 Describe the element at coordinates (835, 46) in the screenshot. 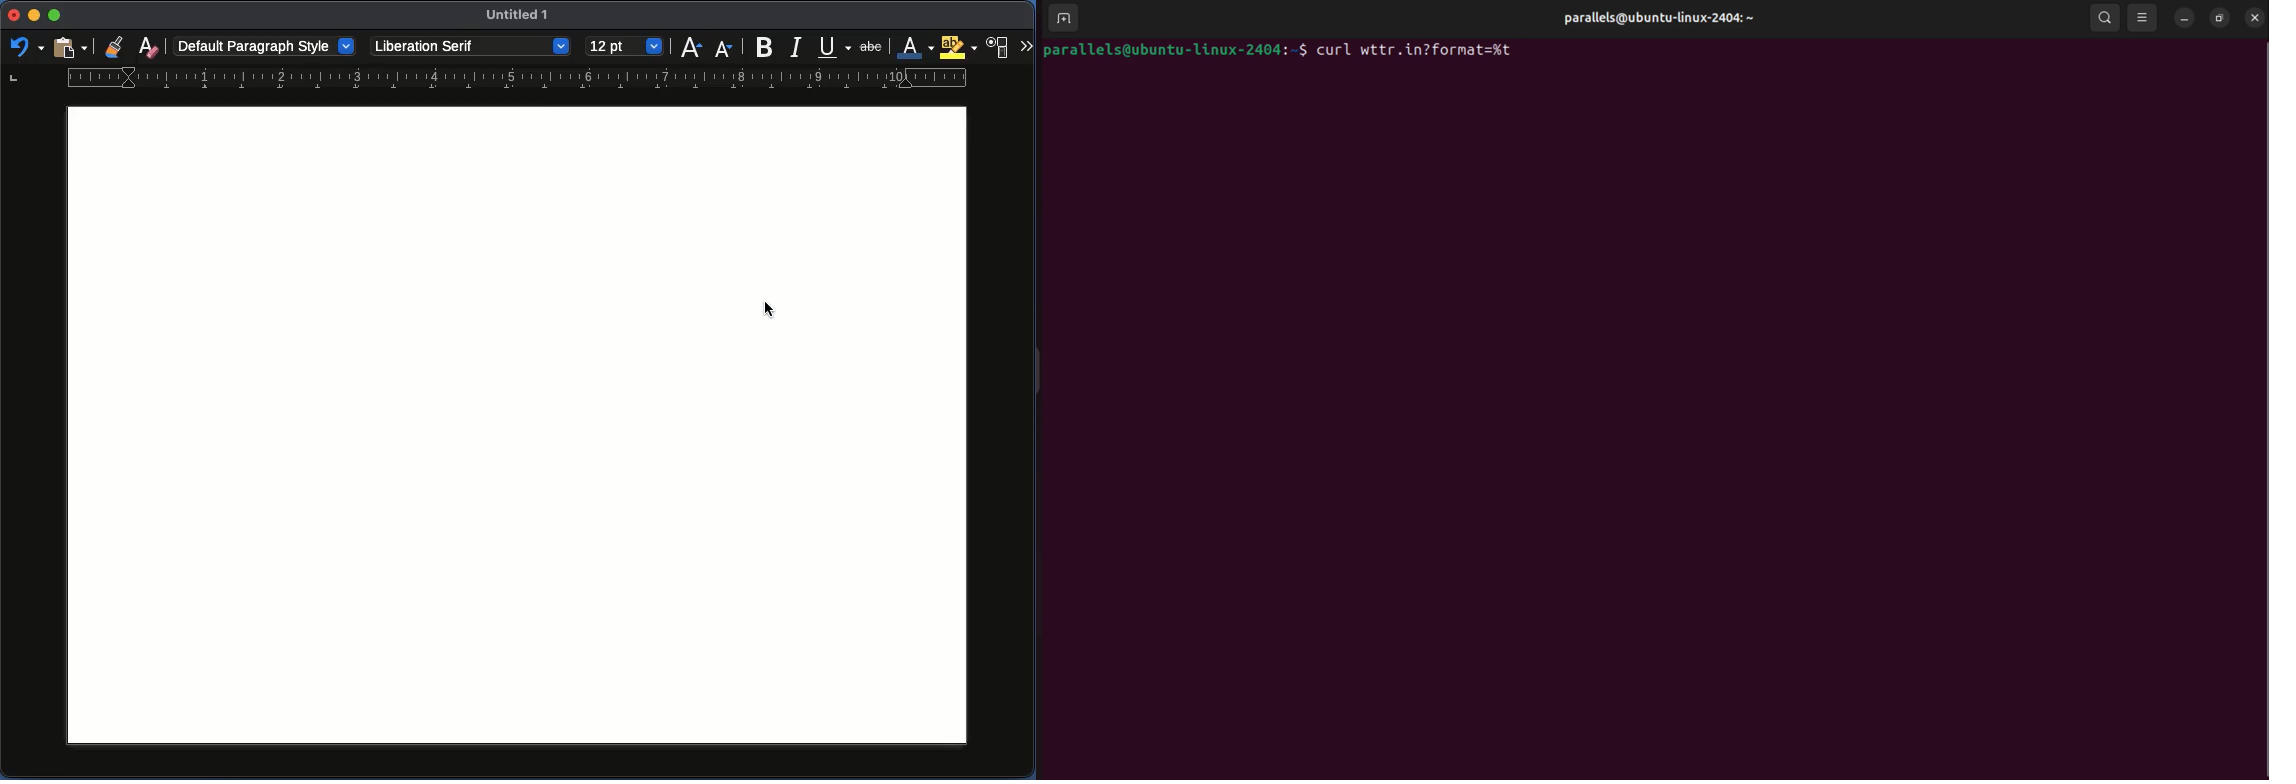

I see `Underline` at that location.